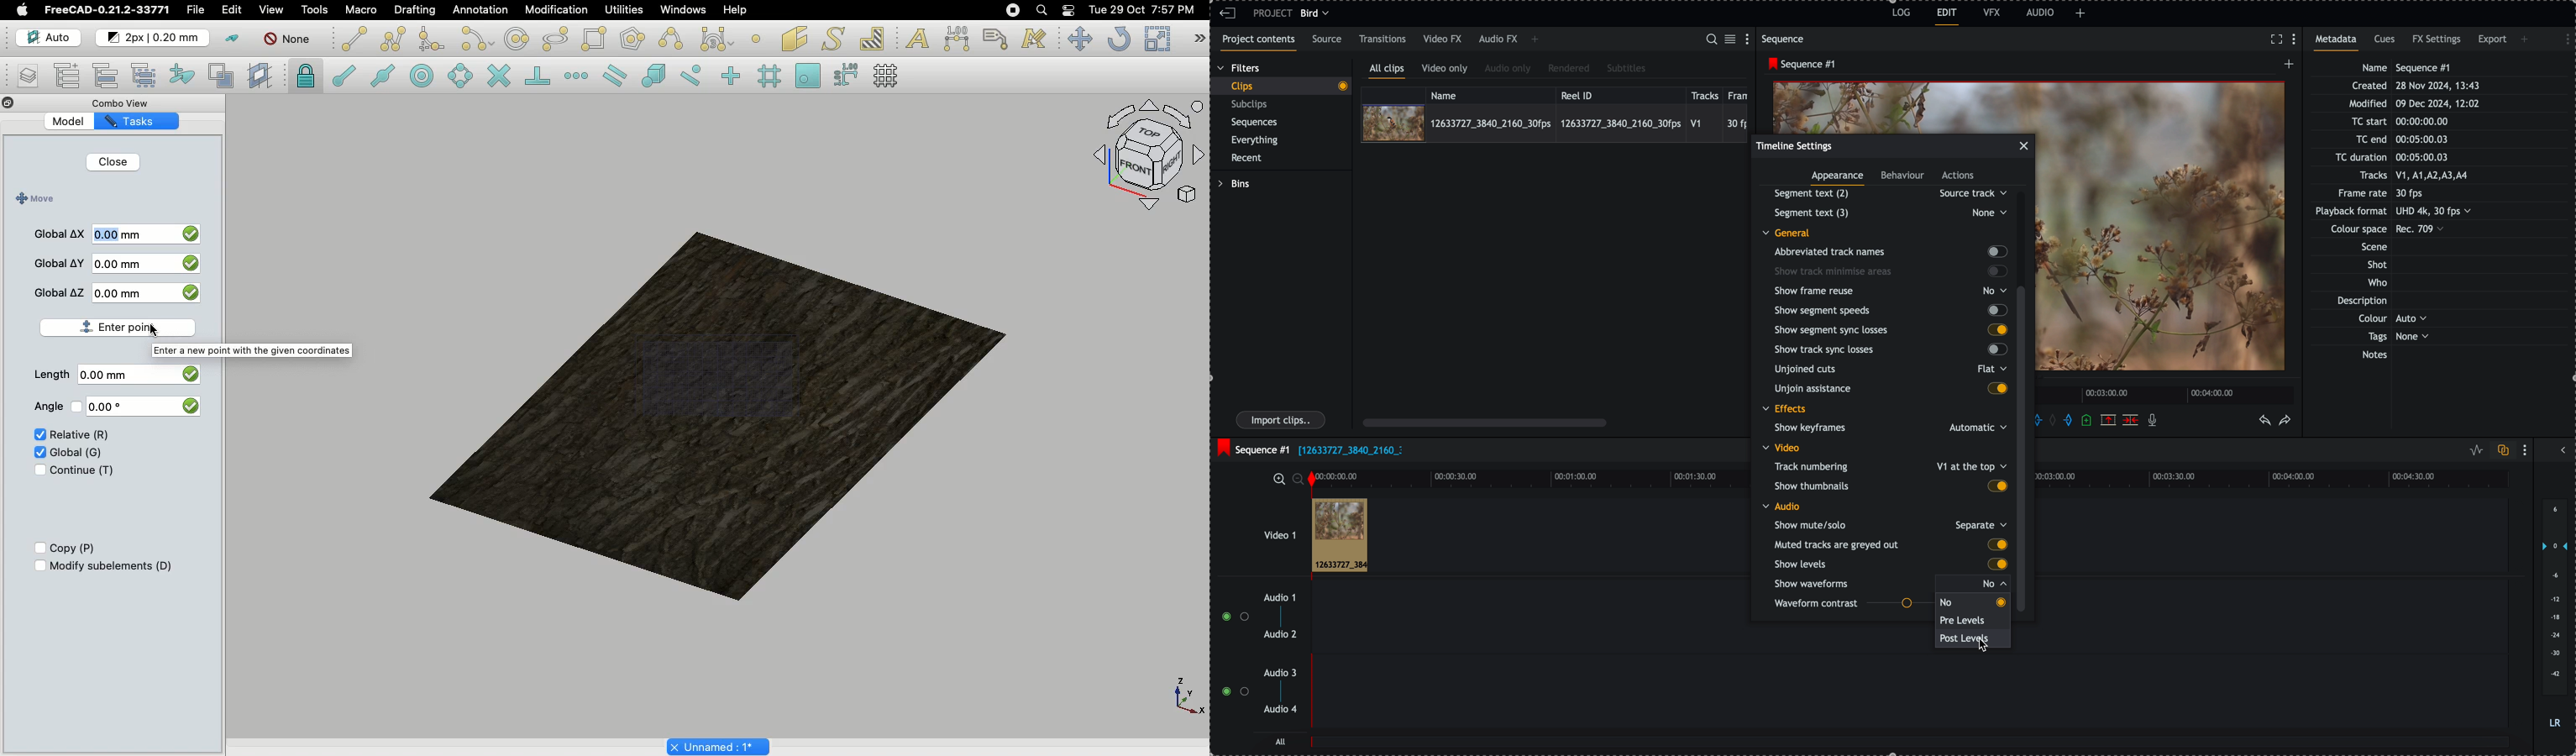 This screenshot has width=2576, height=756. I want to click on Snap angle, so click(461, 77).